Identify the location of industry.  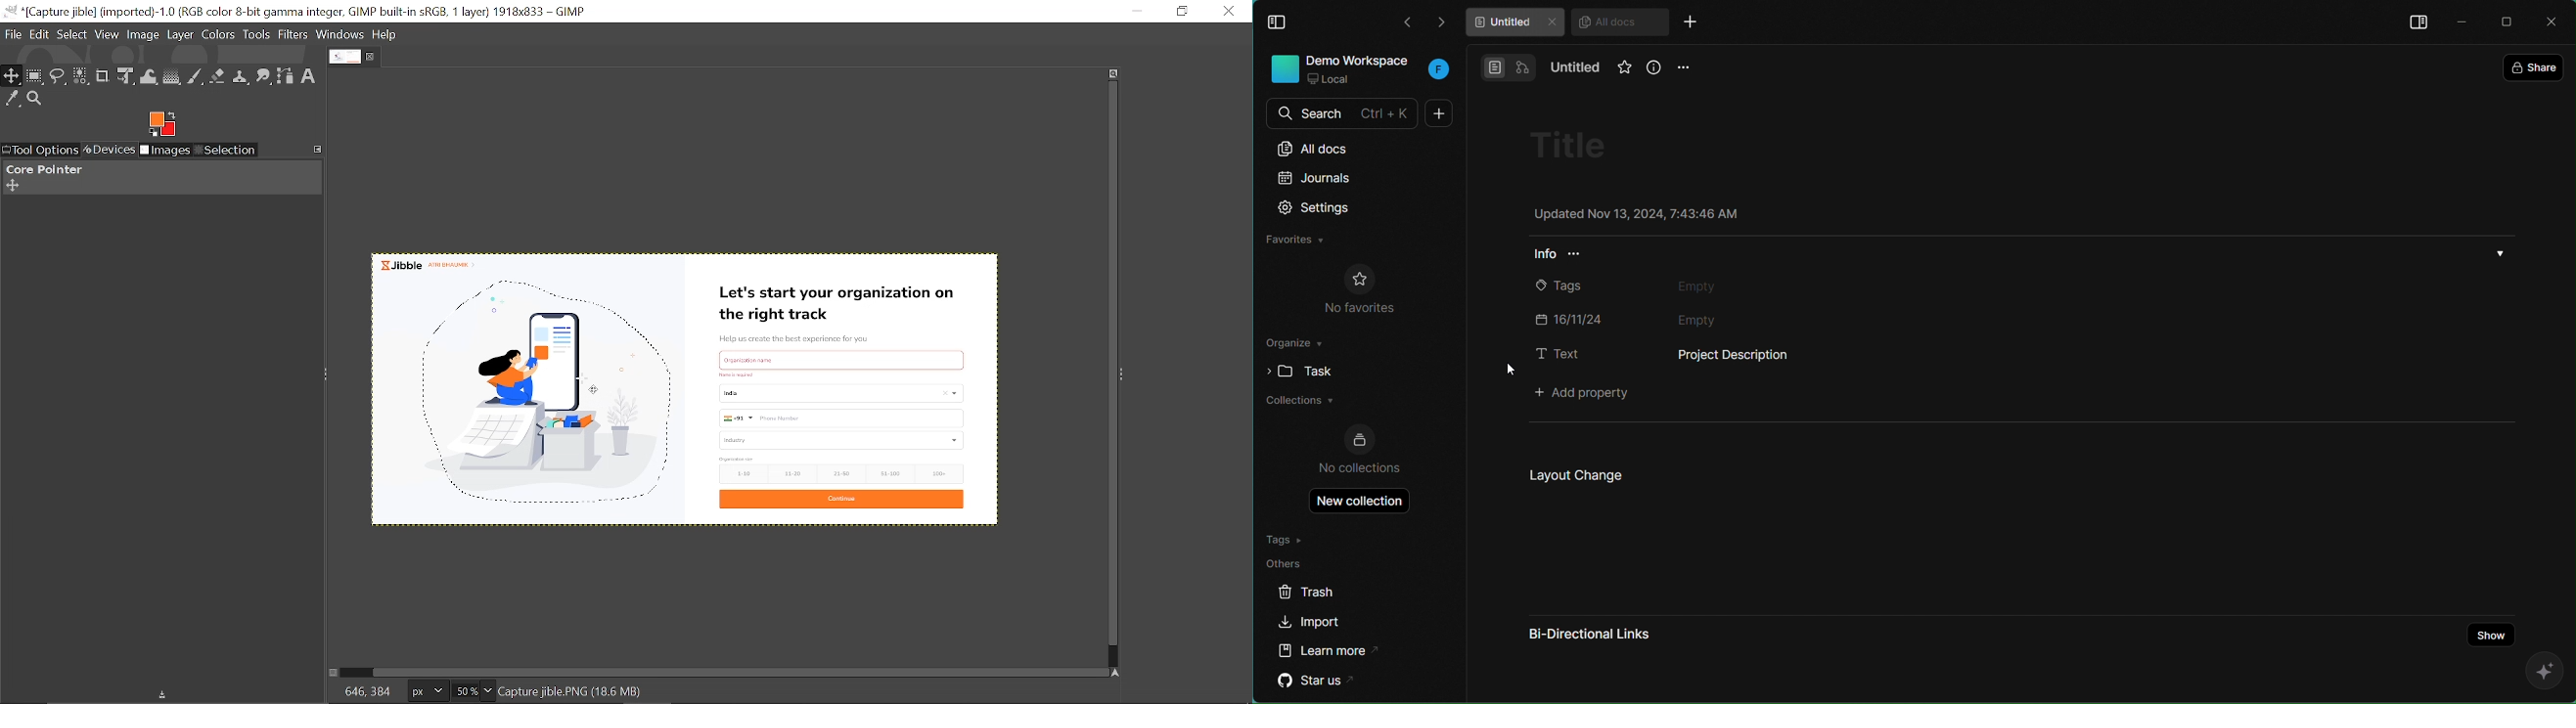
(843, 440).